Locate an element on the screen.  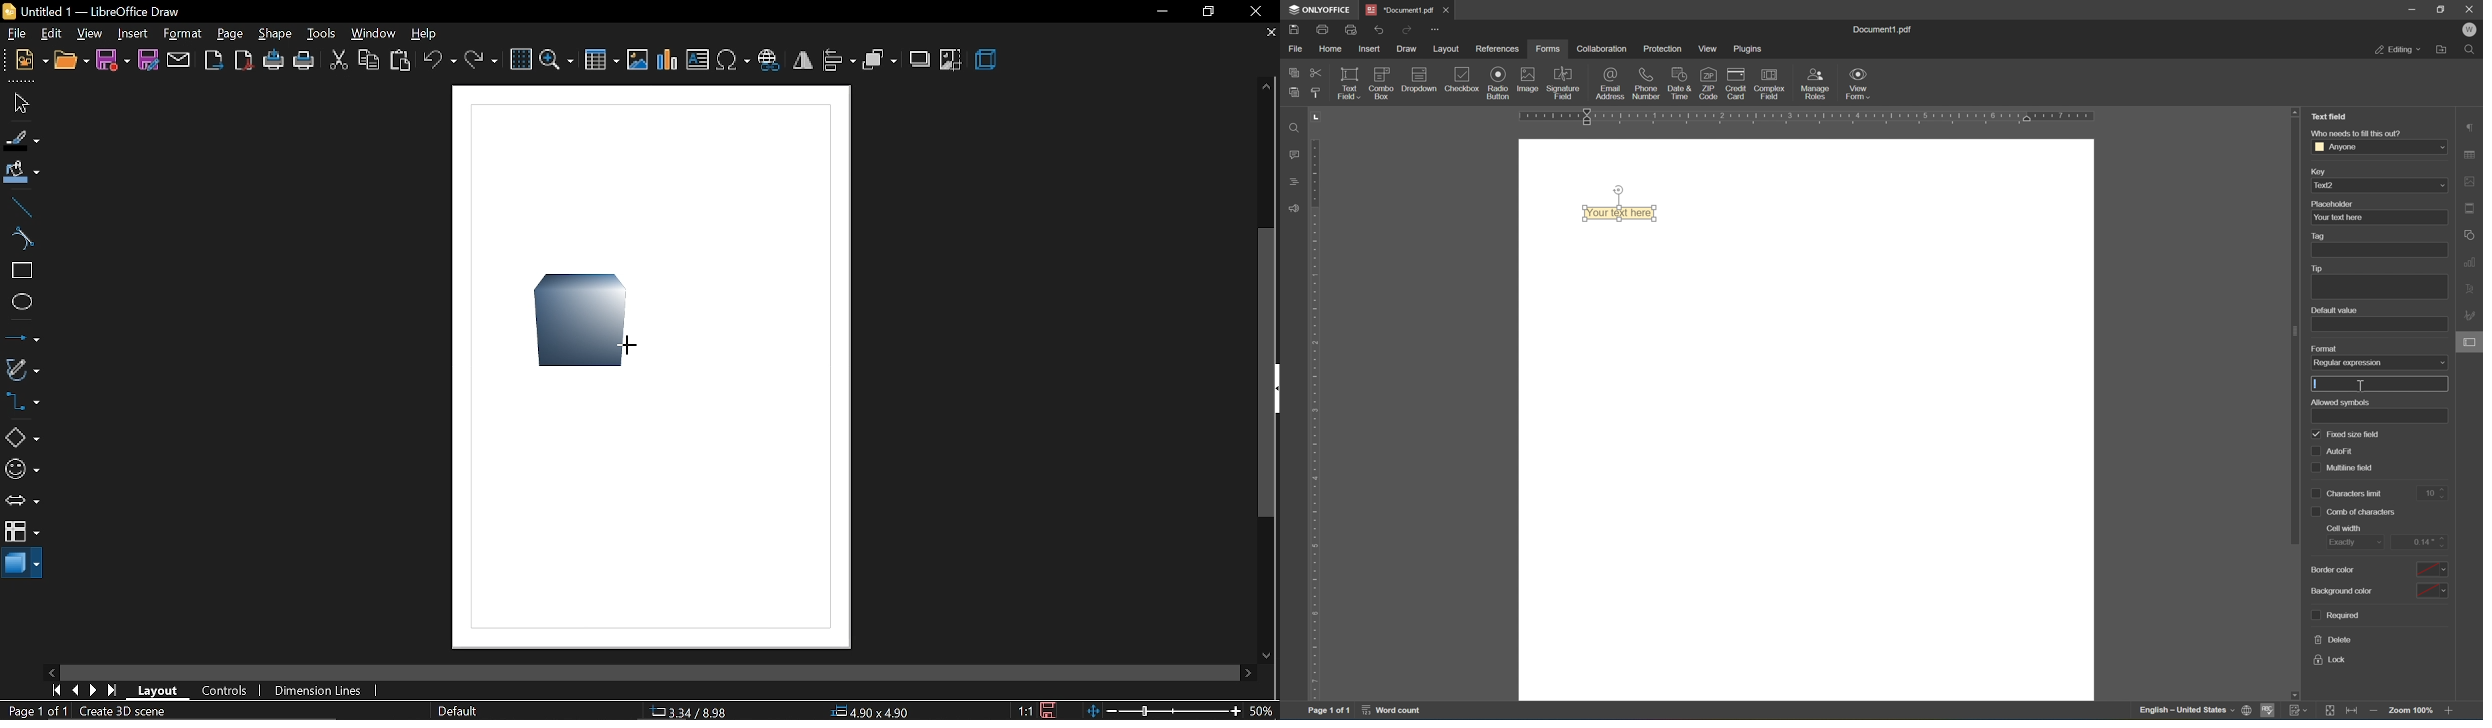
shape is located at coordinates (576, 318).